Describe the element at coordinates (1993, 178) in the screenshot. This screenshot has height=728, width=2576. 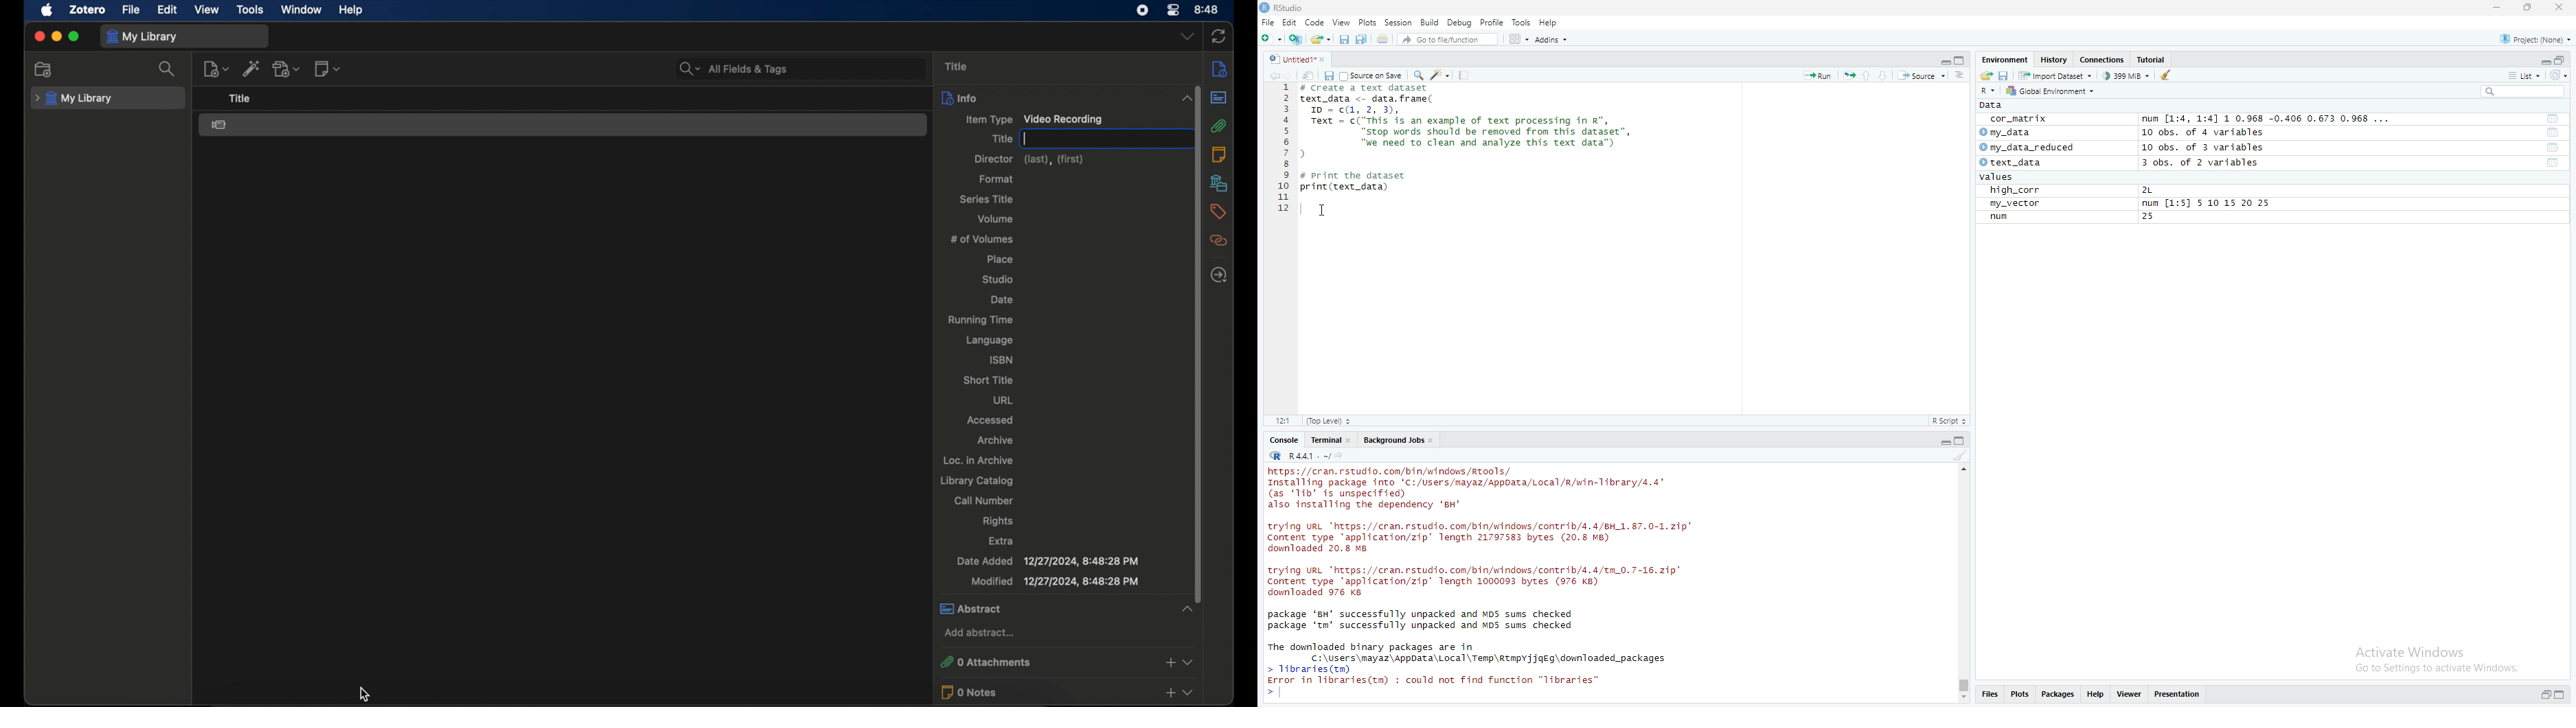
I see `values` at that location.